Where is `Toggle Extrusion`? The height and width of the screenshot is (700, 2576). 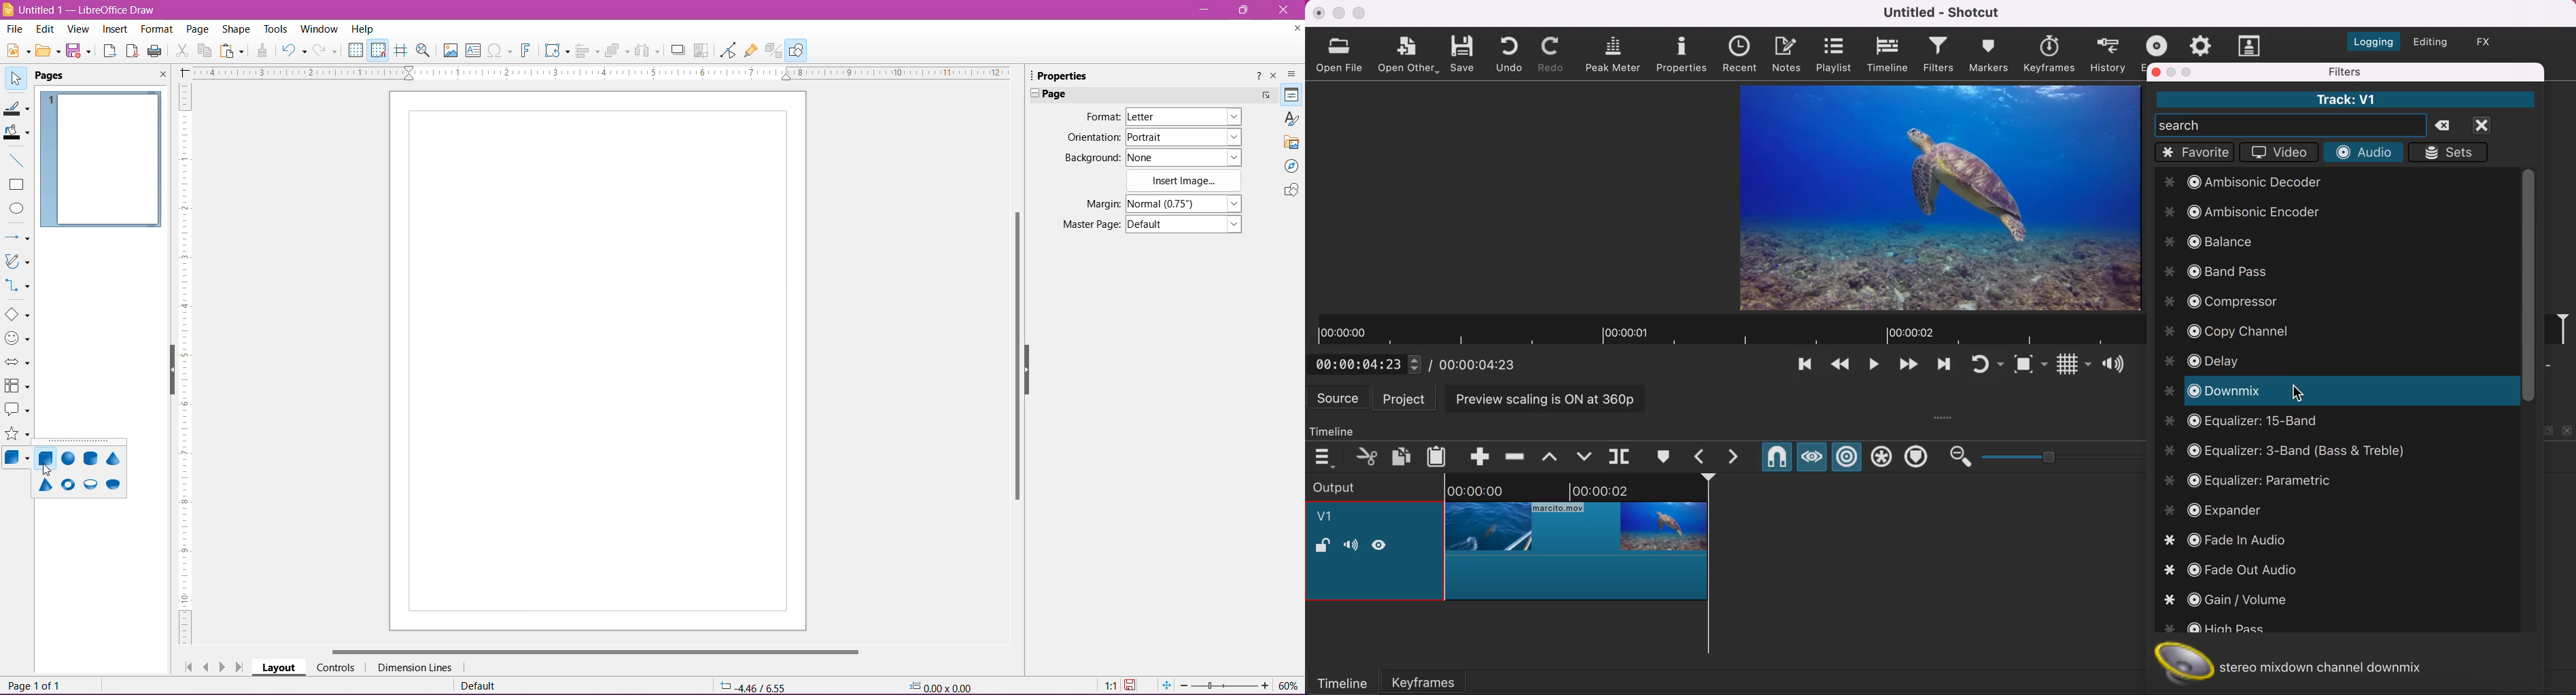
Toggle Extrusion is located at coordinates (774, 50).